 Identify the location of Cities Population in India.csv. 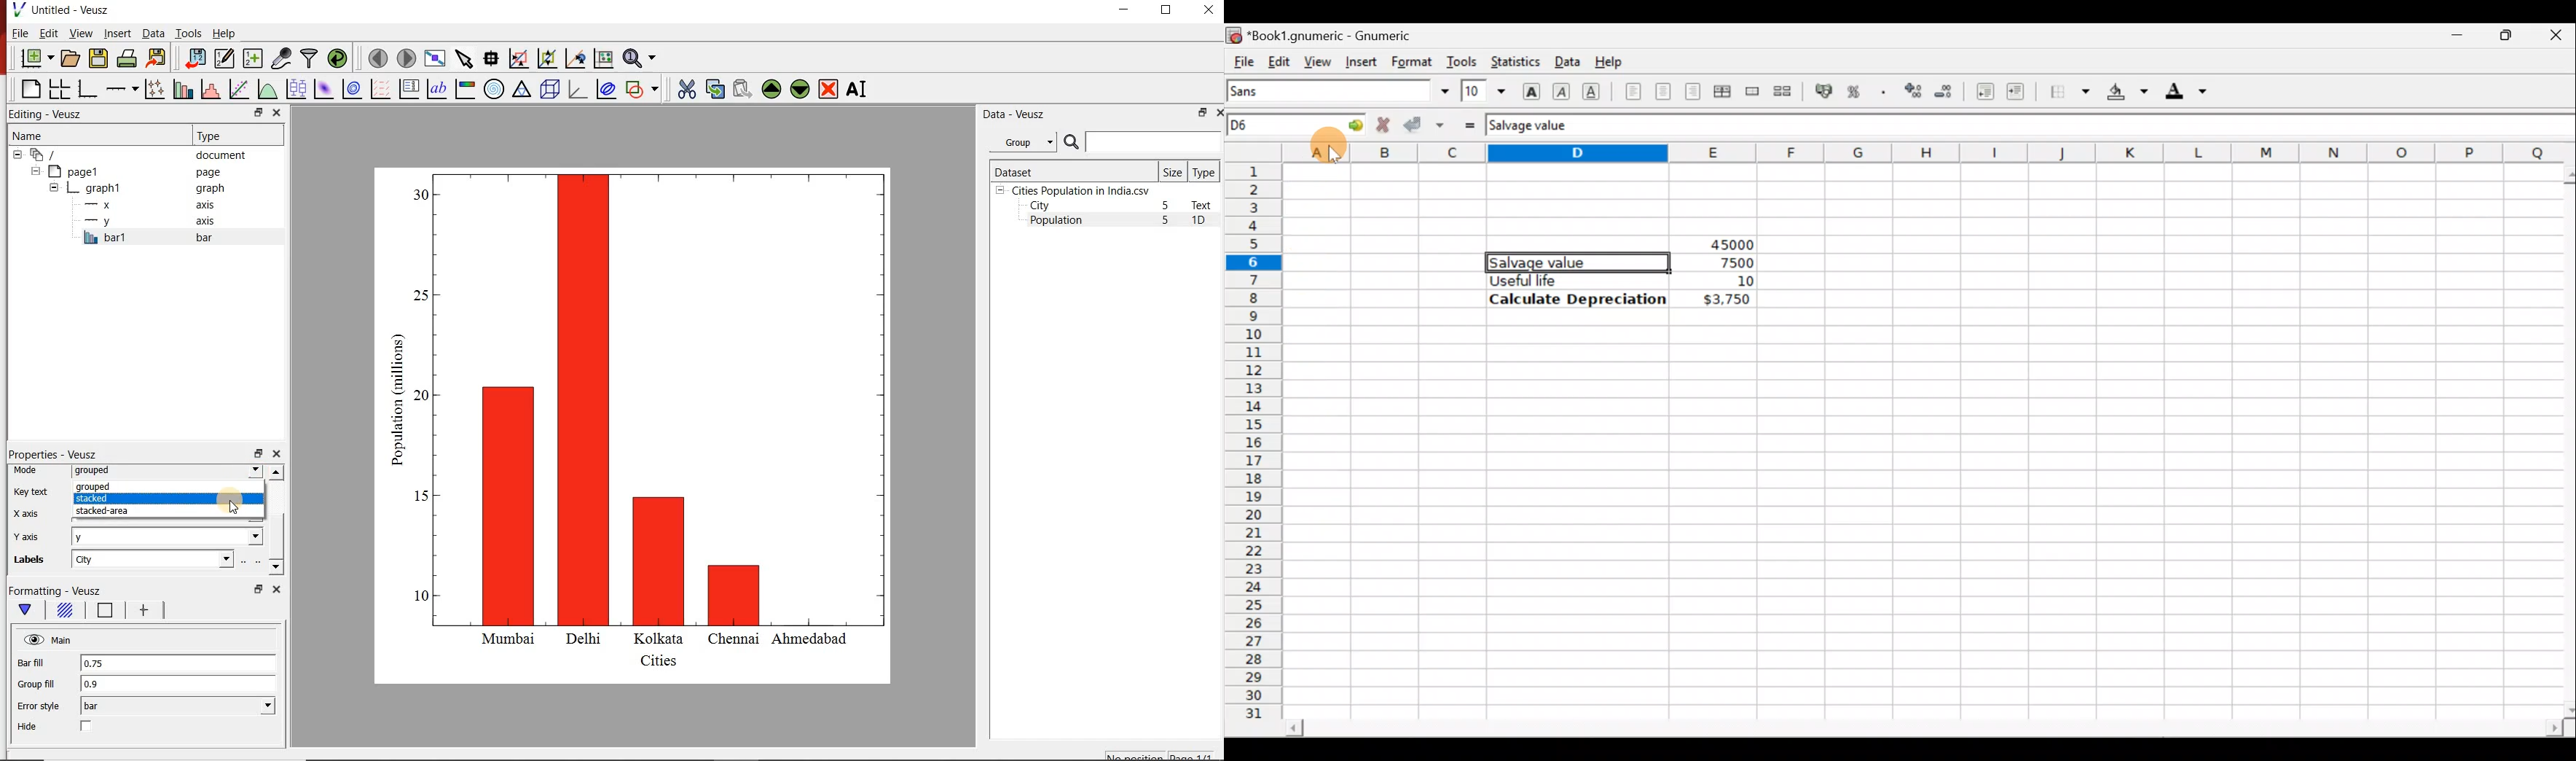
(1079, 190).